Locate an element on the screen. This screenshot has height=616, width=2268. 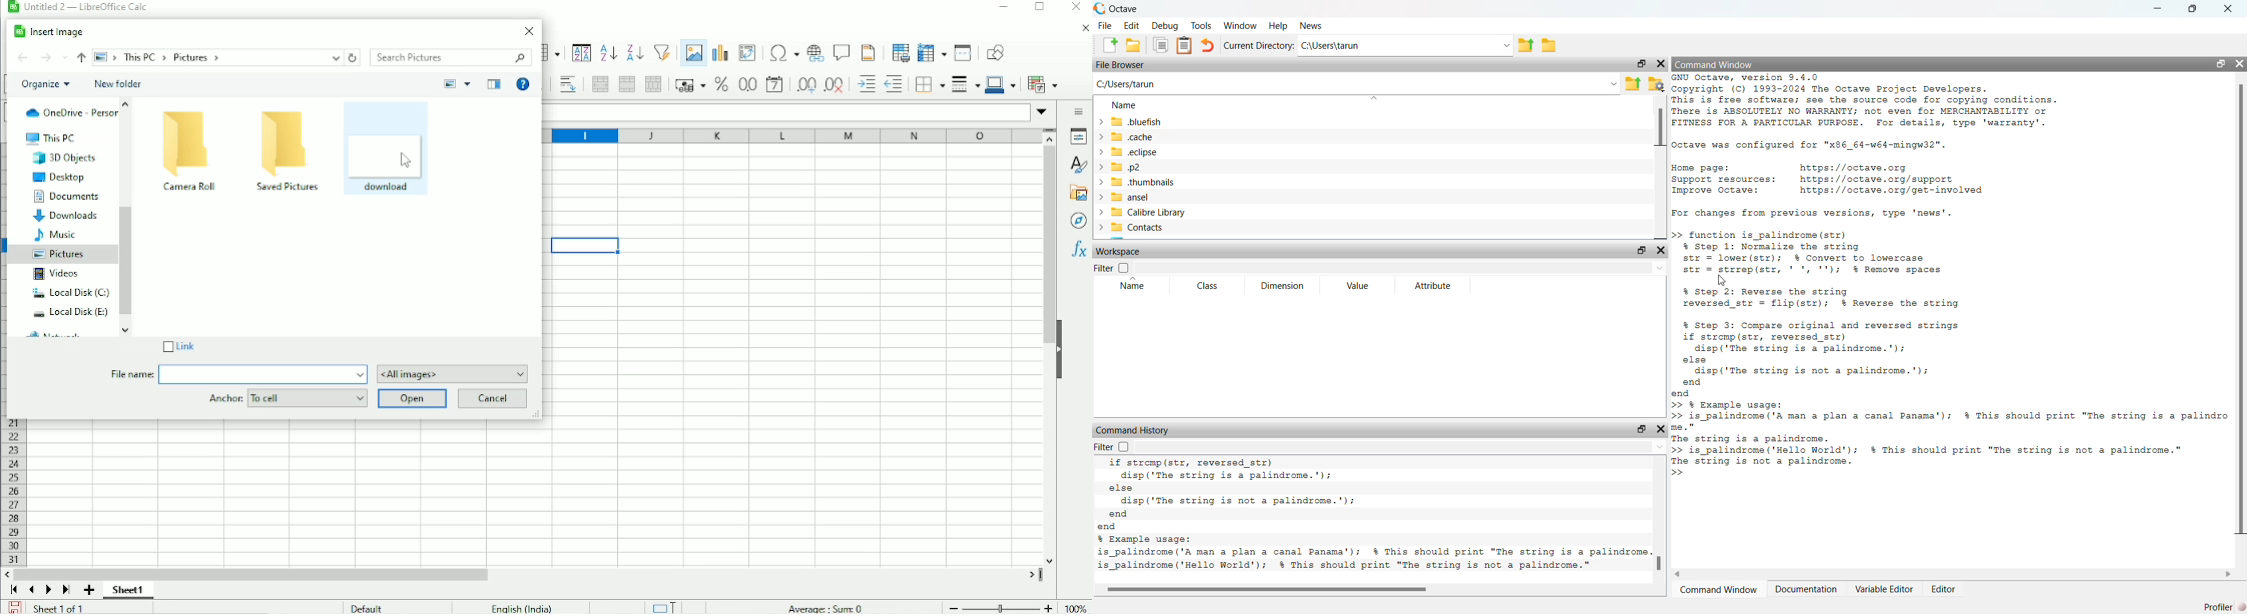
Sort descending is located at coordinates (633, 52).